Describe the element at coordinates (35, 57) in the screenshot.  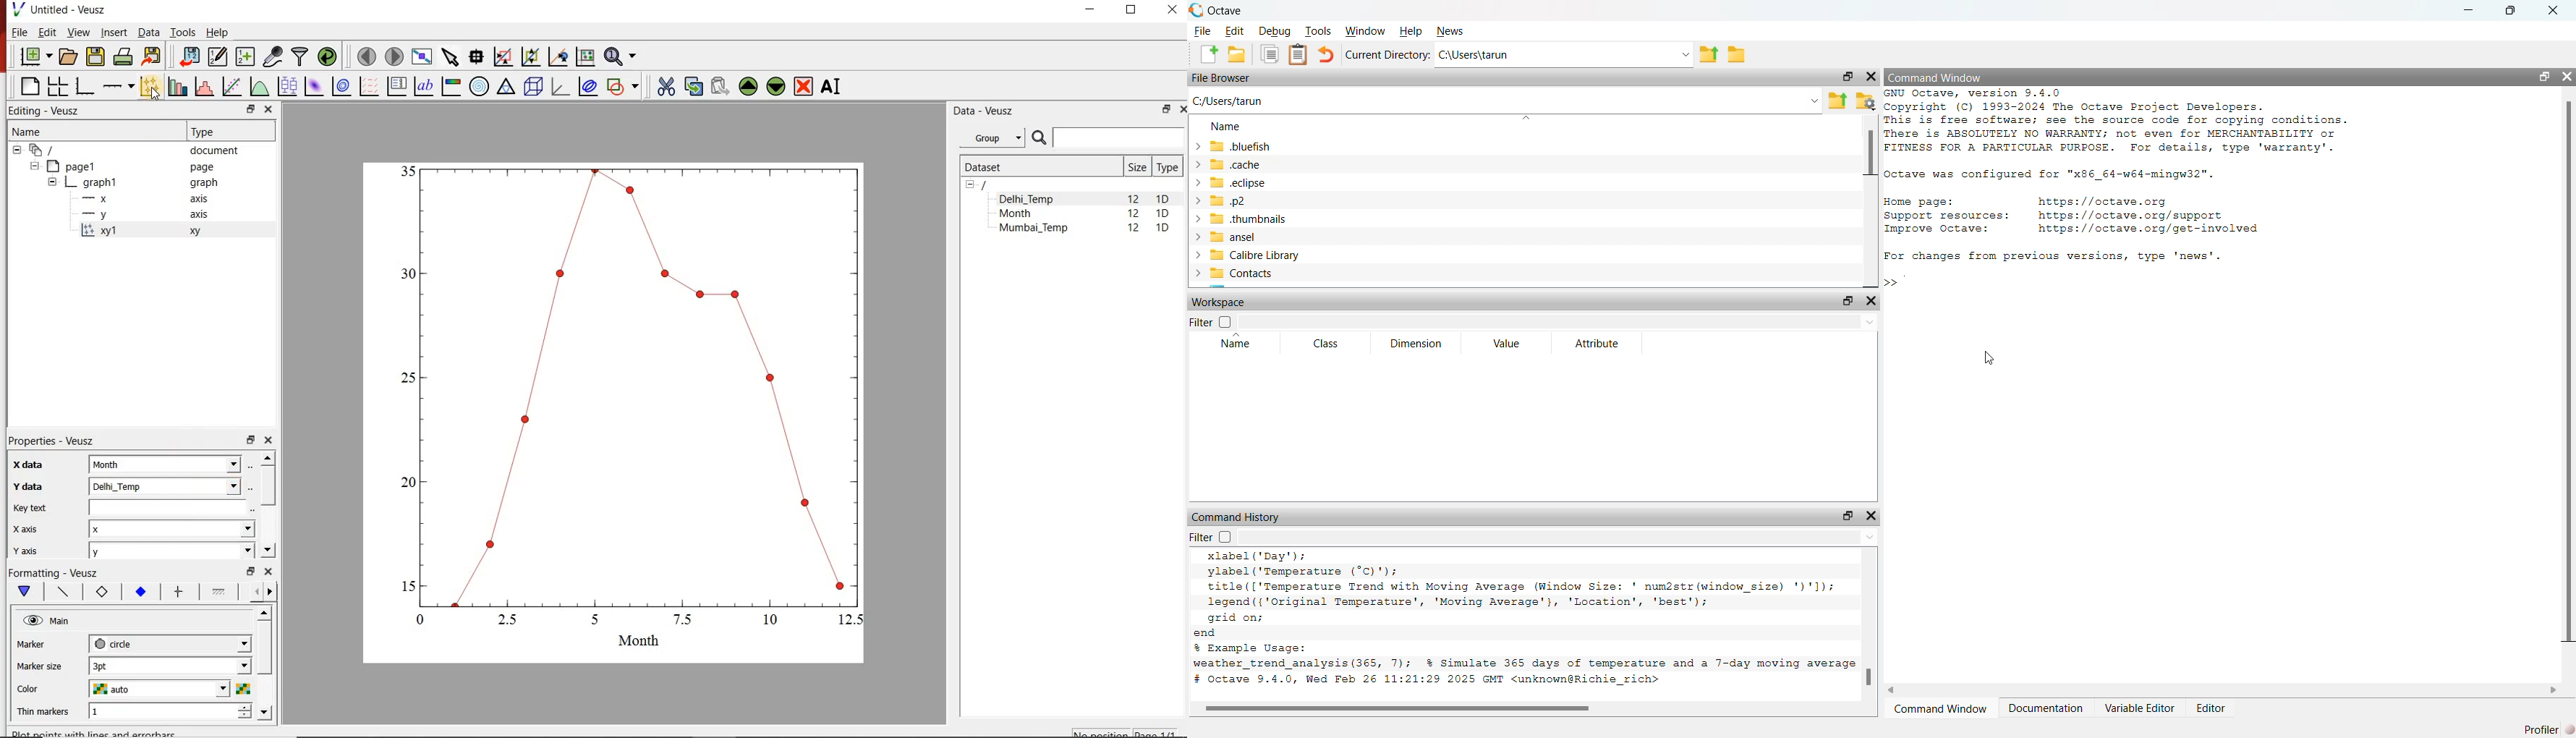
I see `new document` at that location.